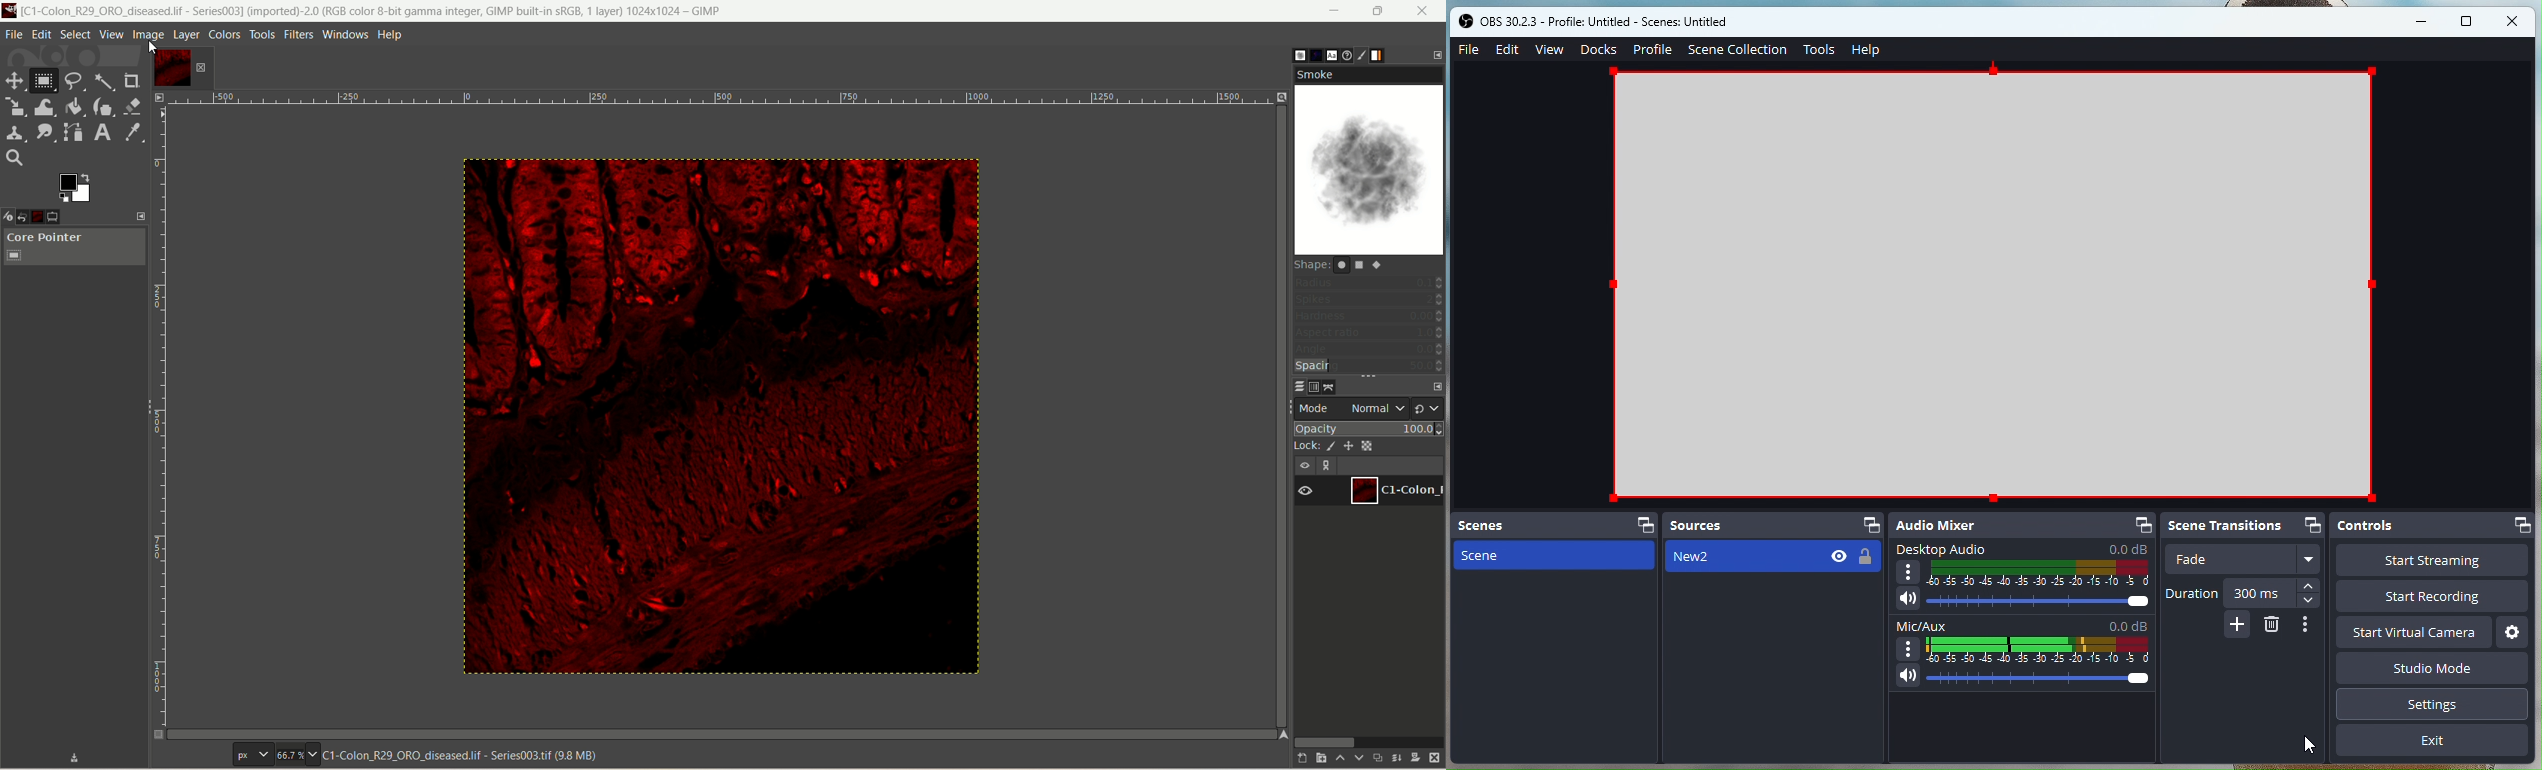 Image resolution: width=2548 pixels, height=784 pixels. Describe the element at coordinates (2435, 741) in the screenshot. I see `Exit` at that location.